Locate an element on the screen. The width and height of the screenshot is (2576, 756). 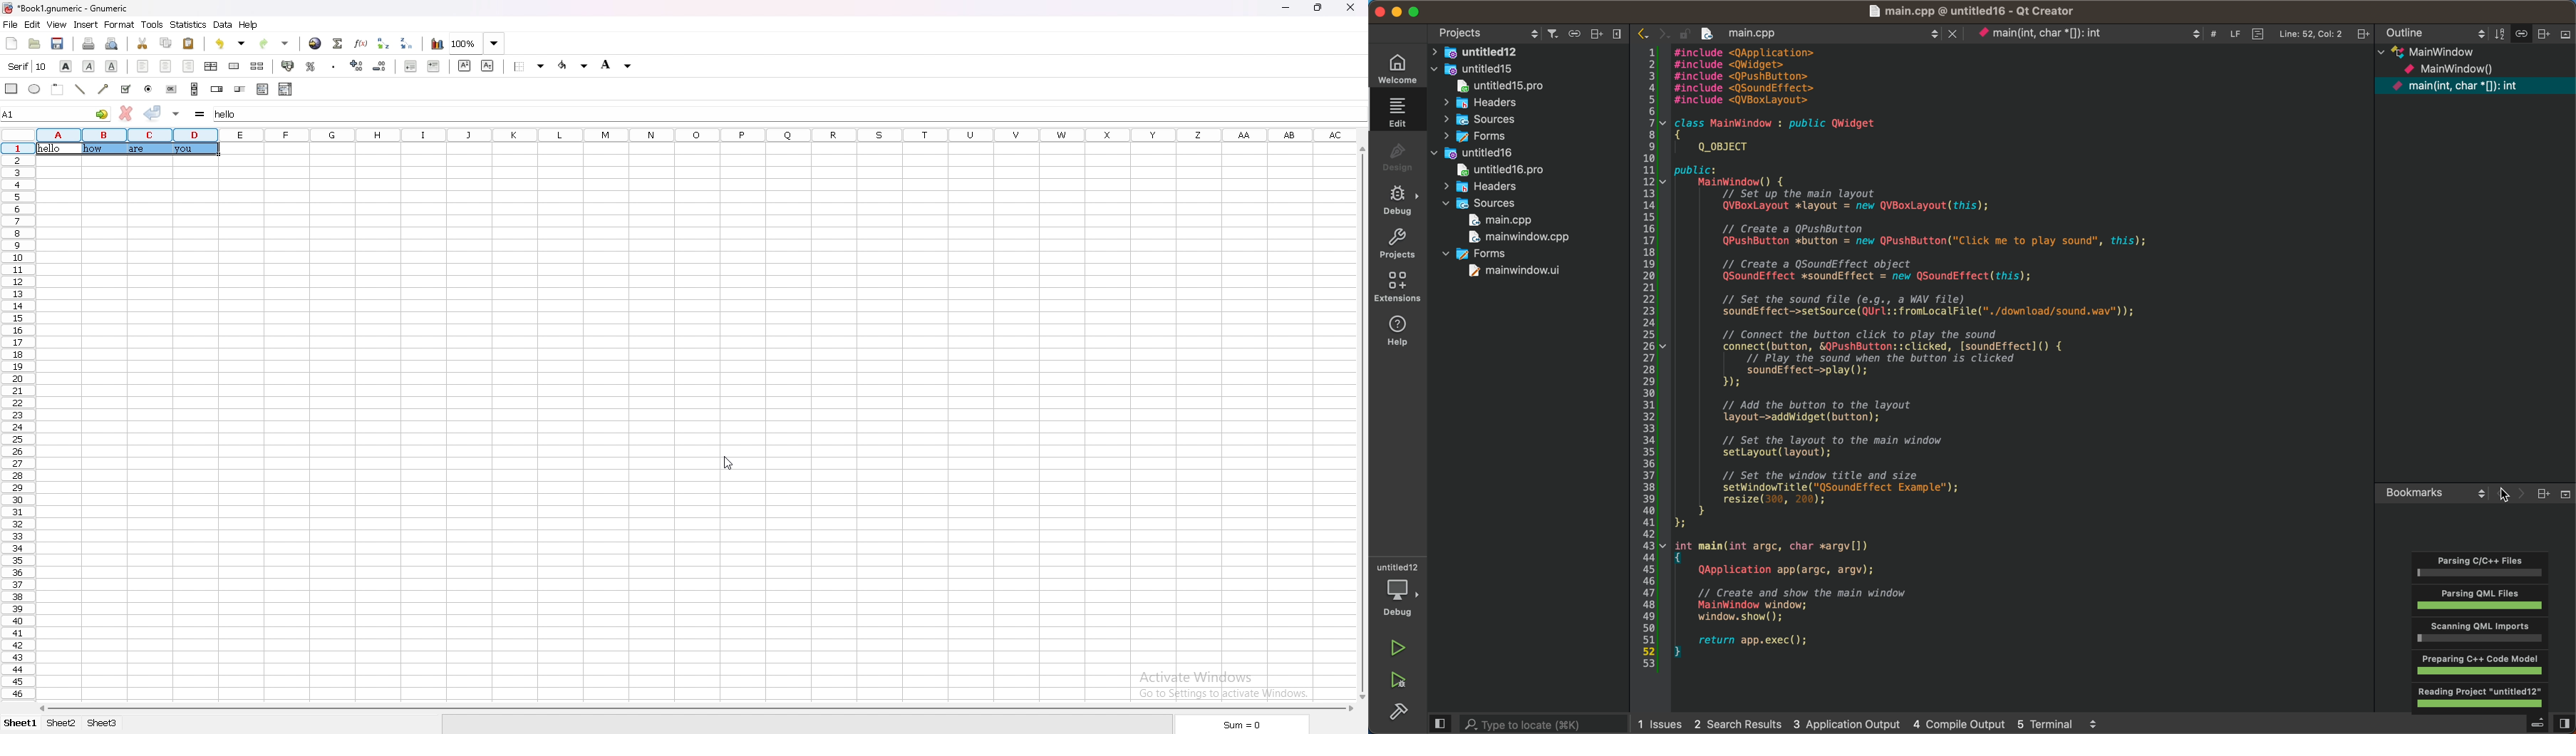
increase indent is located at coordinates (434, 67).